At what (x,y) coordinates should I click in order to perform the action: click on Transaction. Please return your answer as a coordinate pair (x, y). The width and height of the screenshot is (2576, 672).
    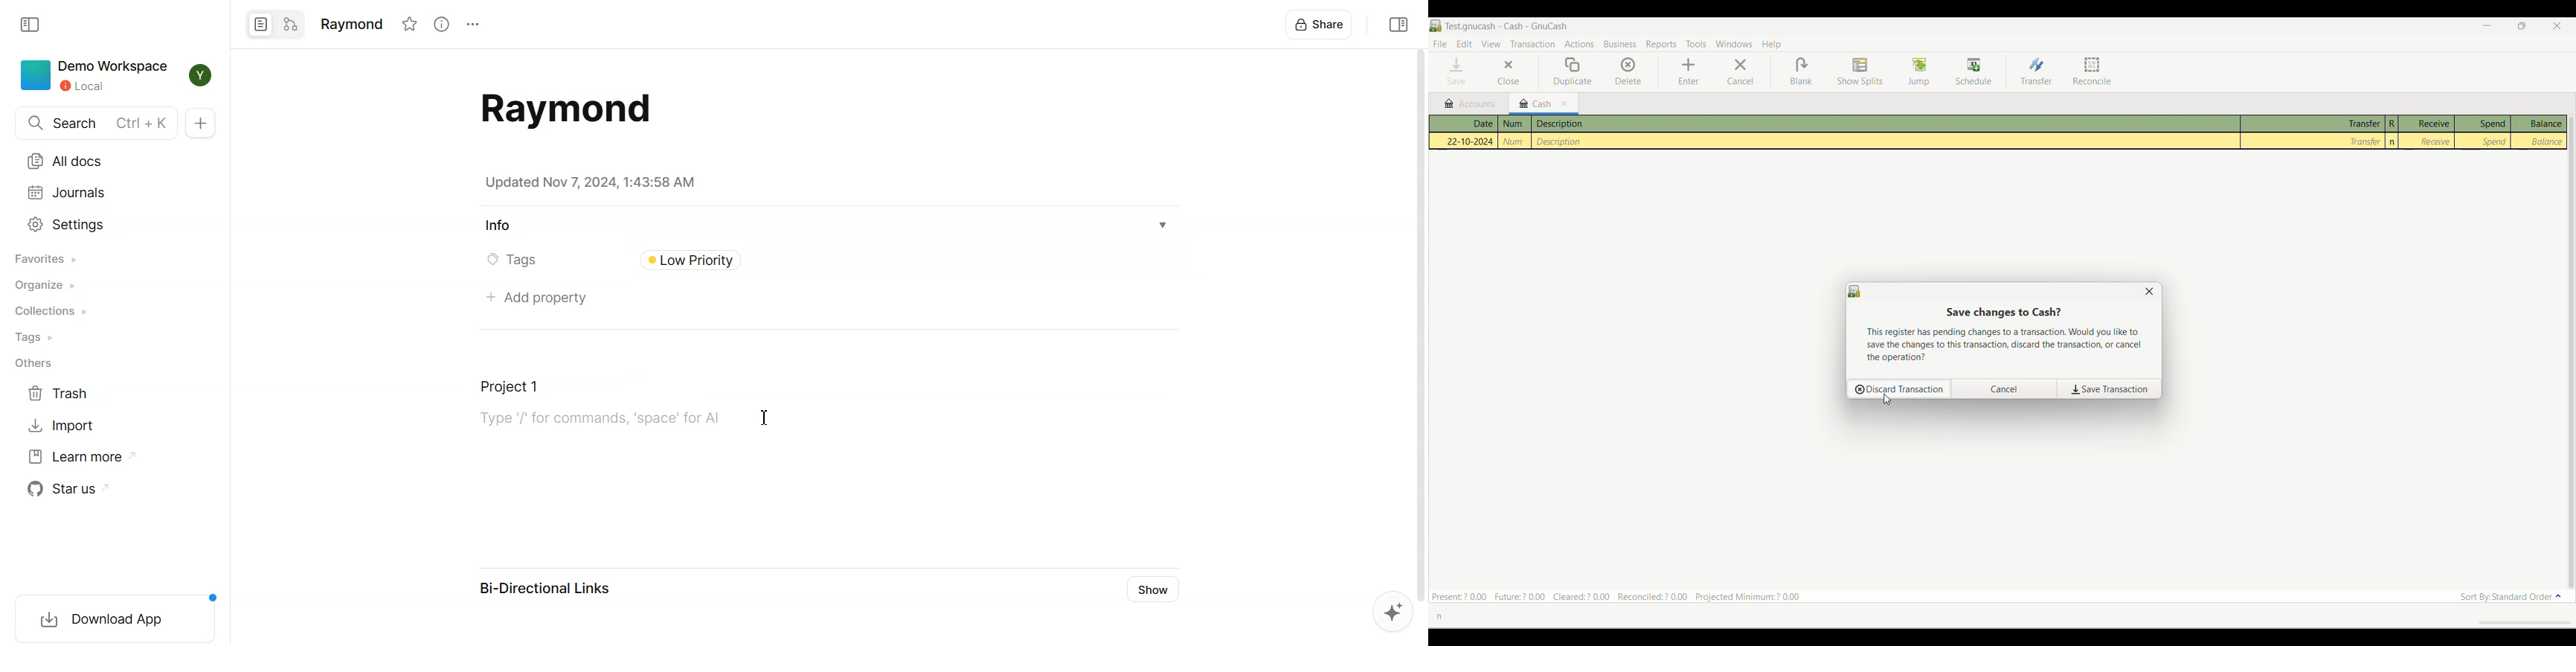
    Looking at the image, I should click on (1532, 44).